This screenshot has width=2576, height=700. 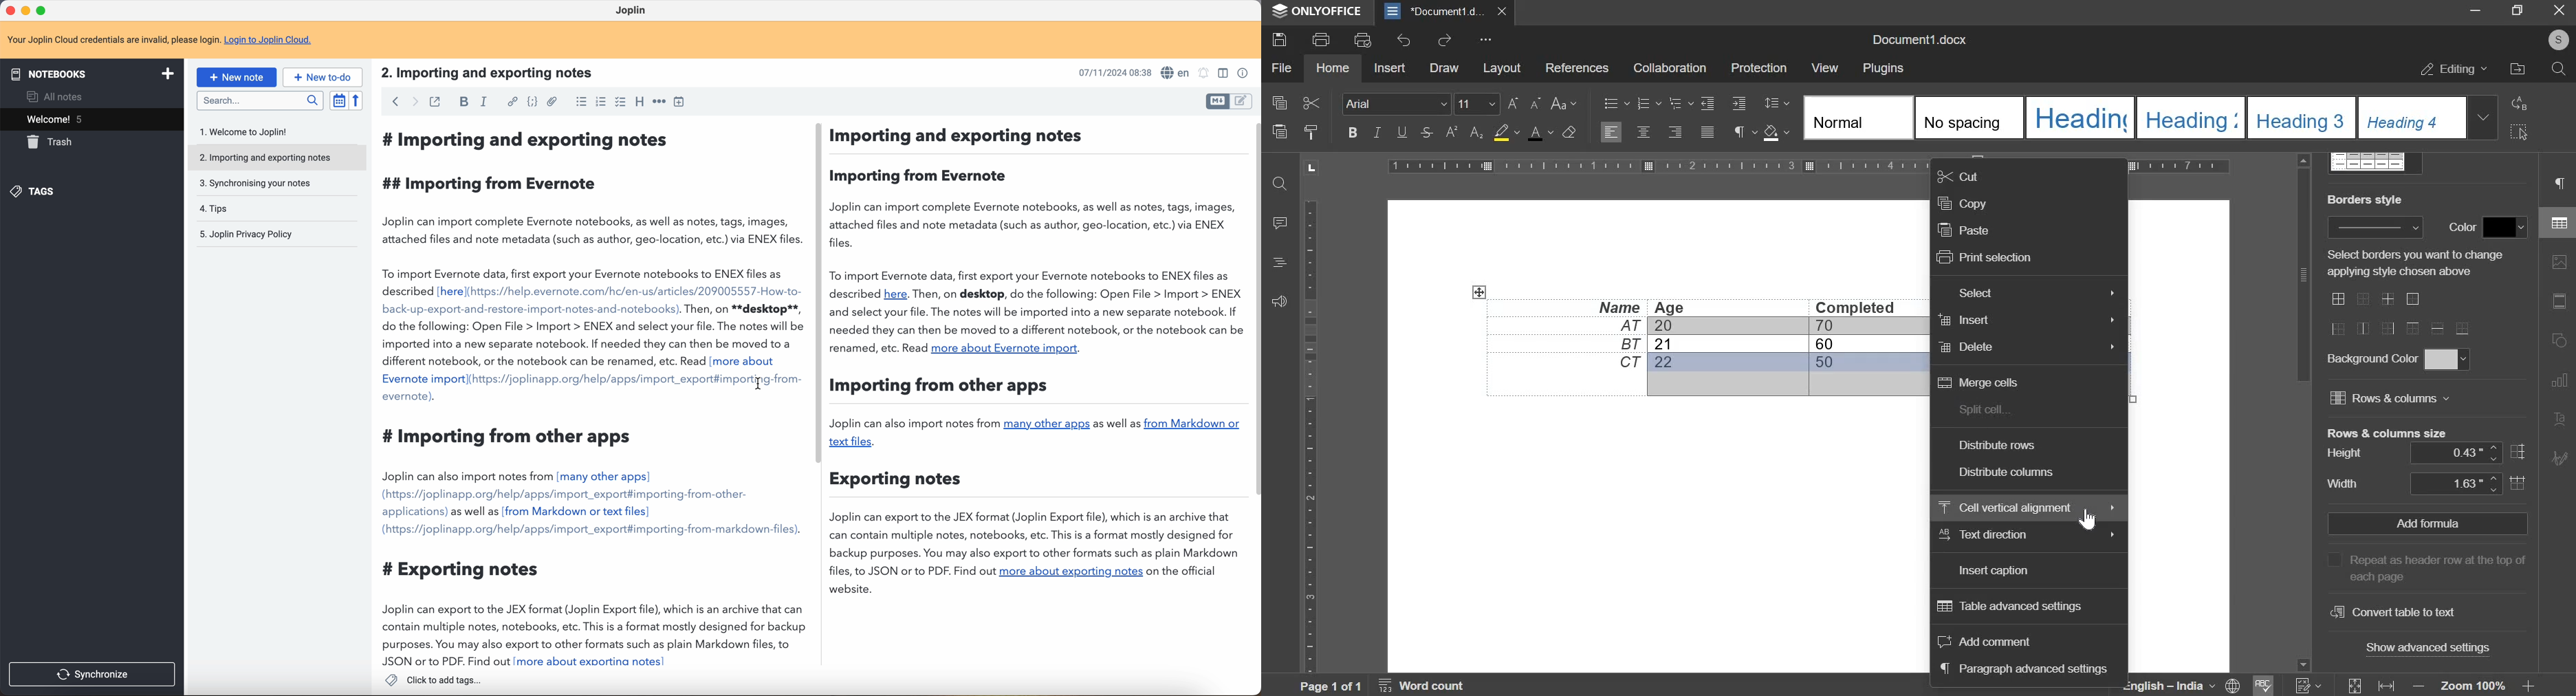 What do you see at coordinates (42, 9) in the screenshot?
I see `maximize` at bounding box center [42, 9].